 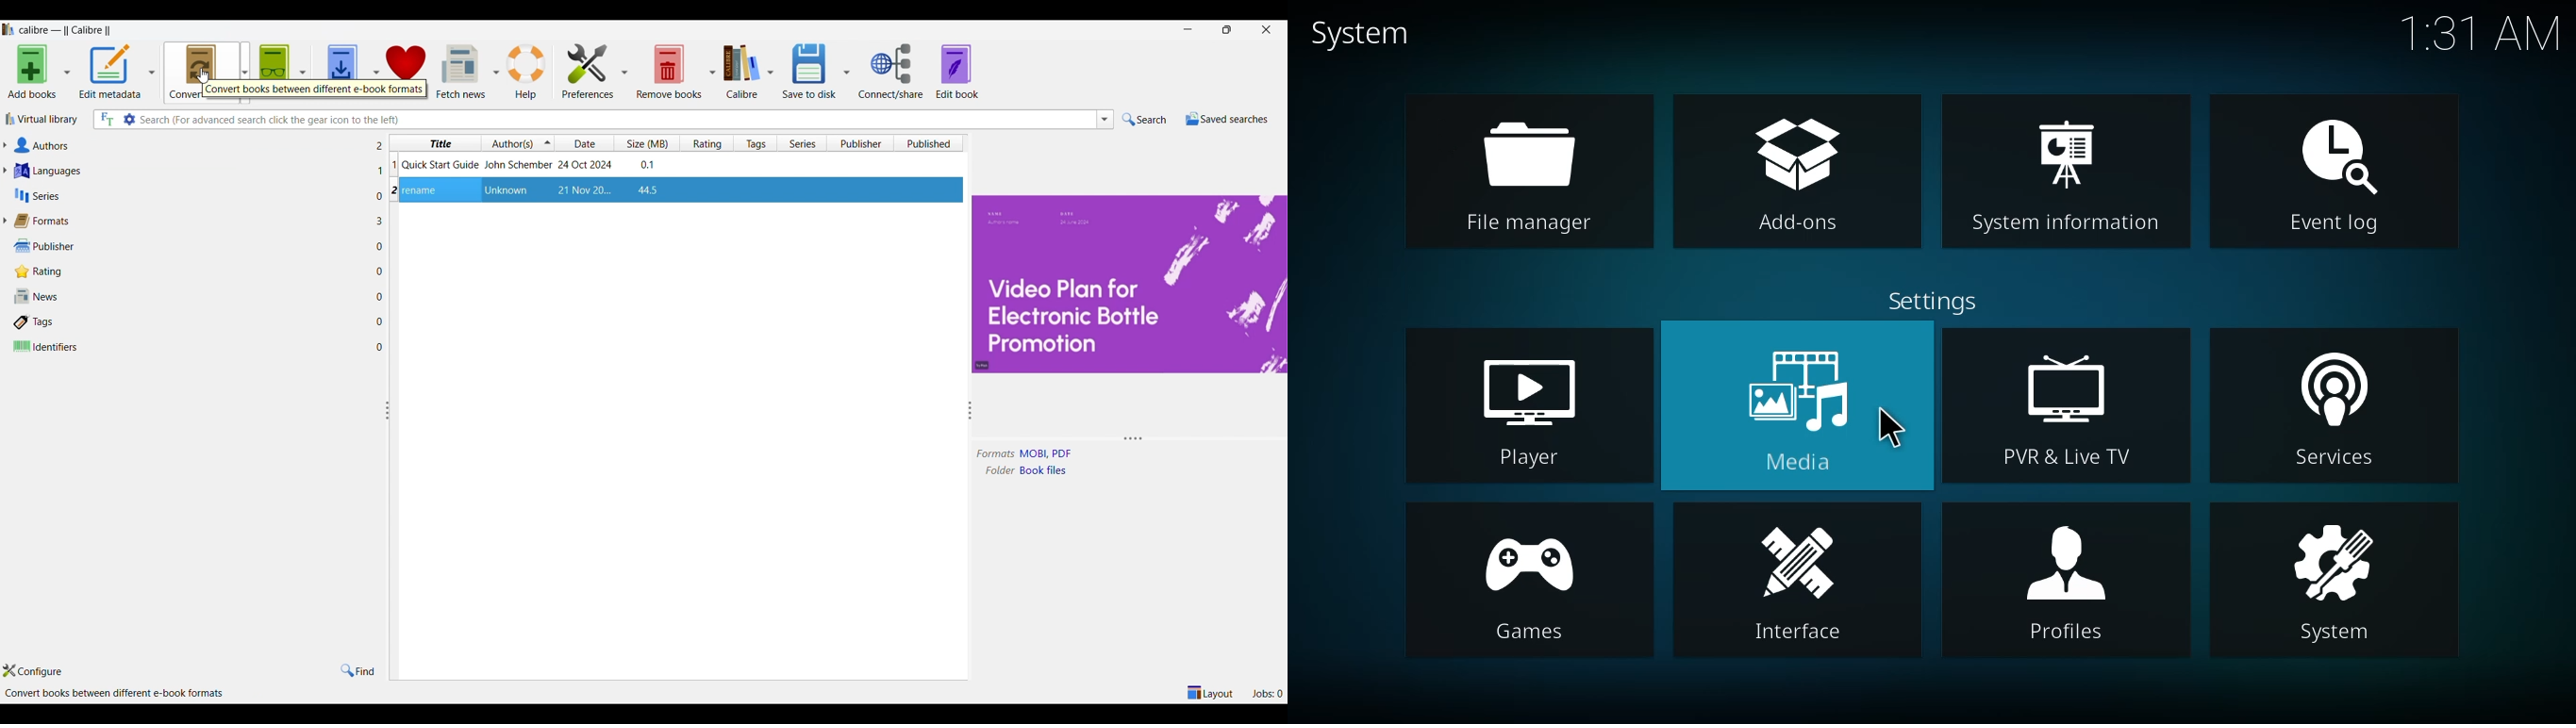 I want to click on MOBI, PDF, so click(x=1056, y=453).